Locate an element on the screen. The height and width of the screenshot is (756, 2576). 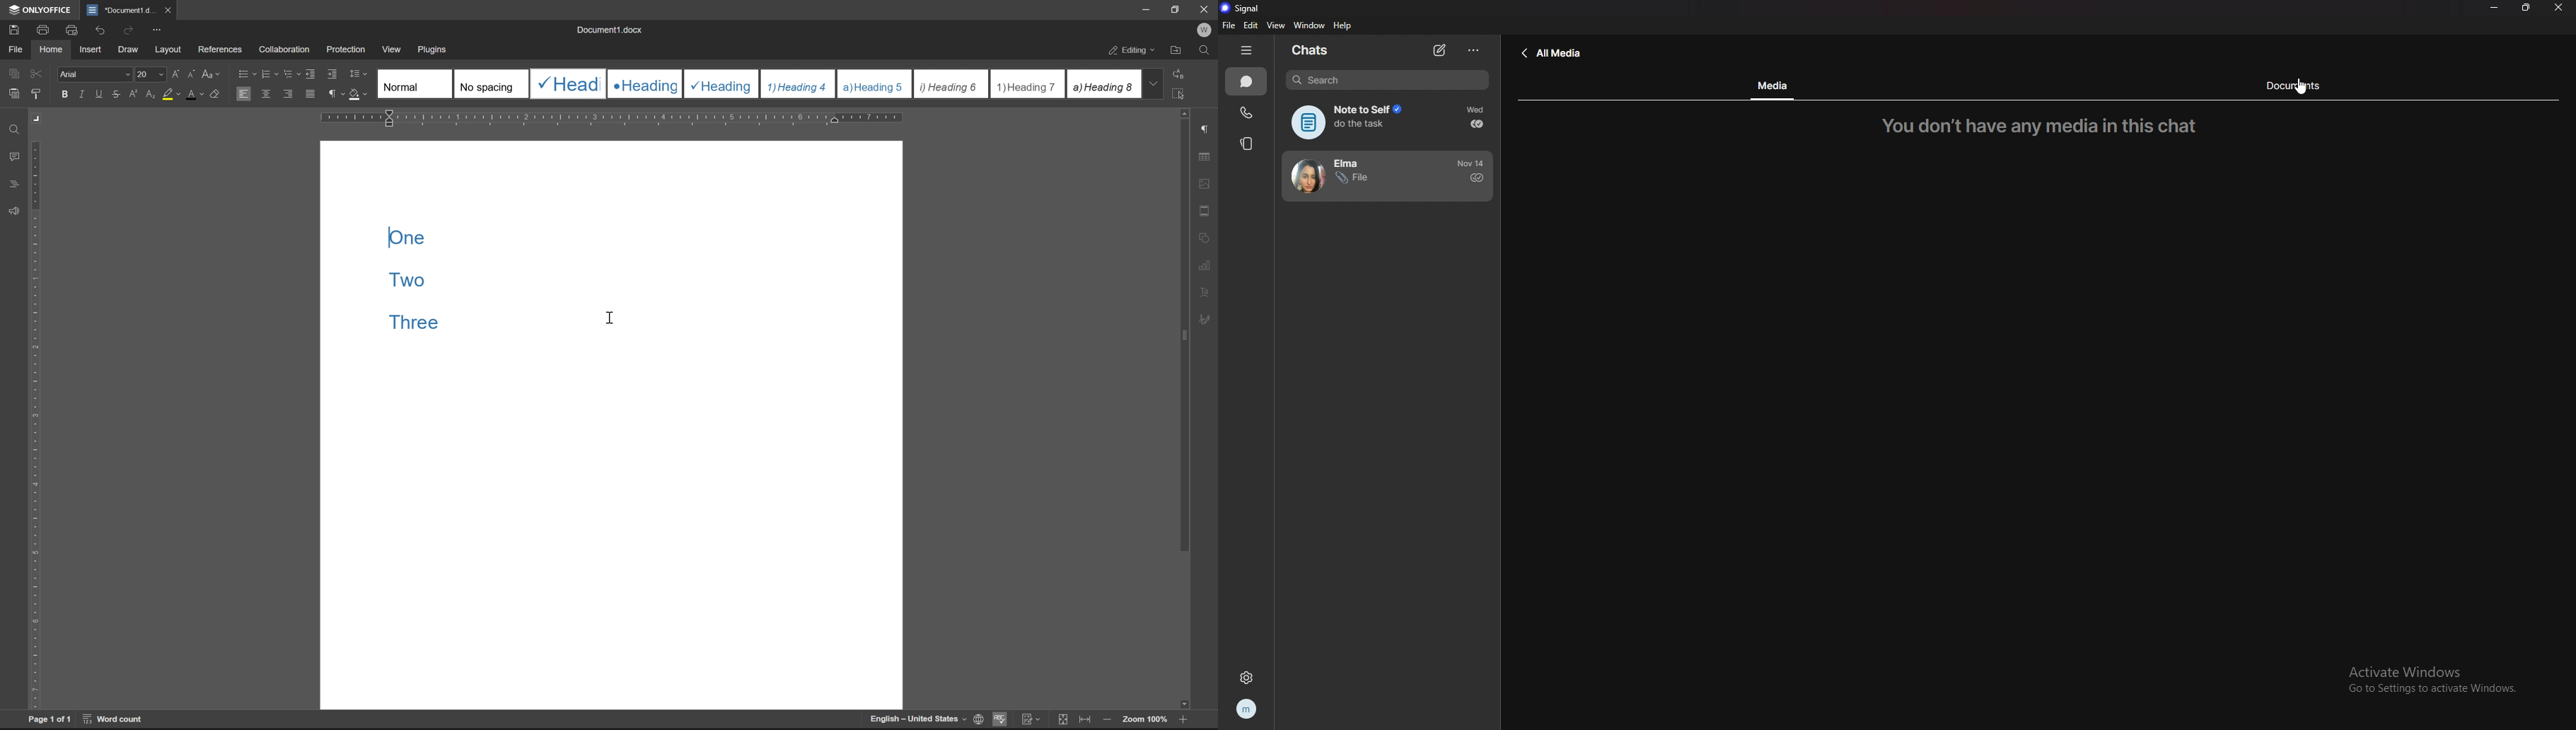
font color is located at coordinates (195, 93).